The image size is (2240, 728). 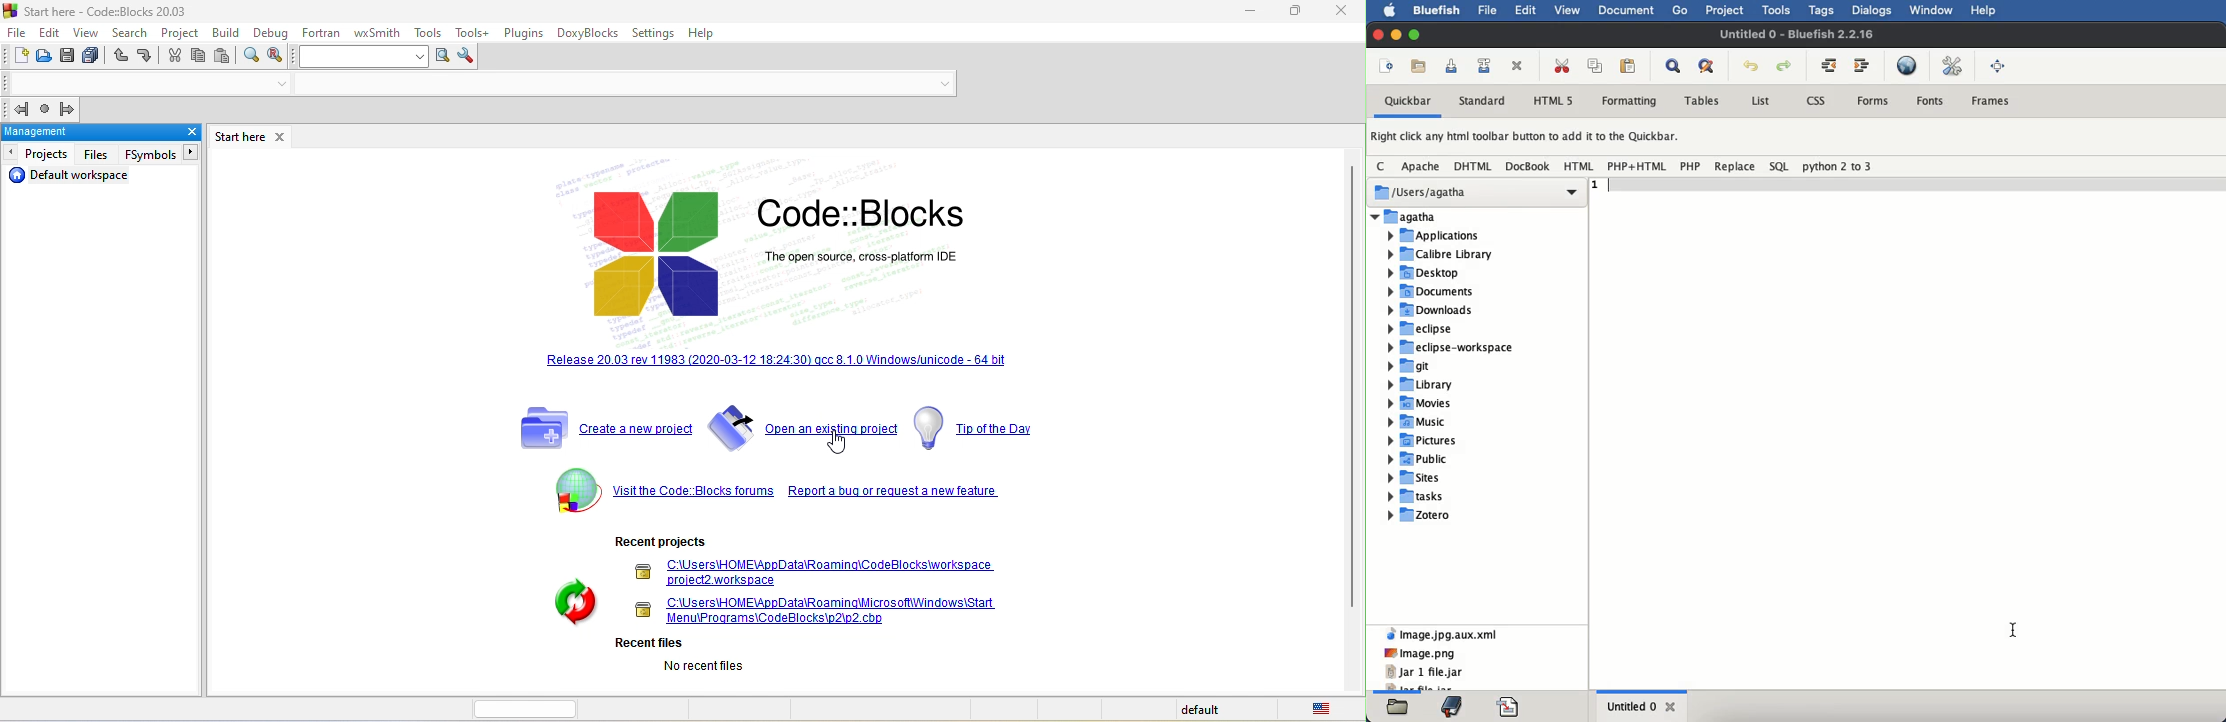 What do you see at coordinates (518, 709) in the screenshot?
I see `horizontal scroll bar` at bounding box center [518, 709].